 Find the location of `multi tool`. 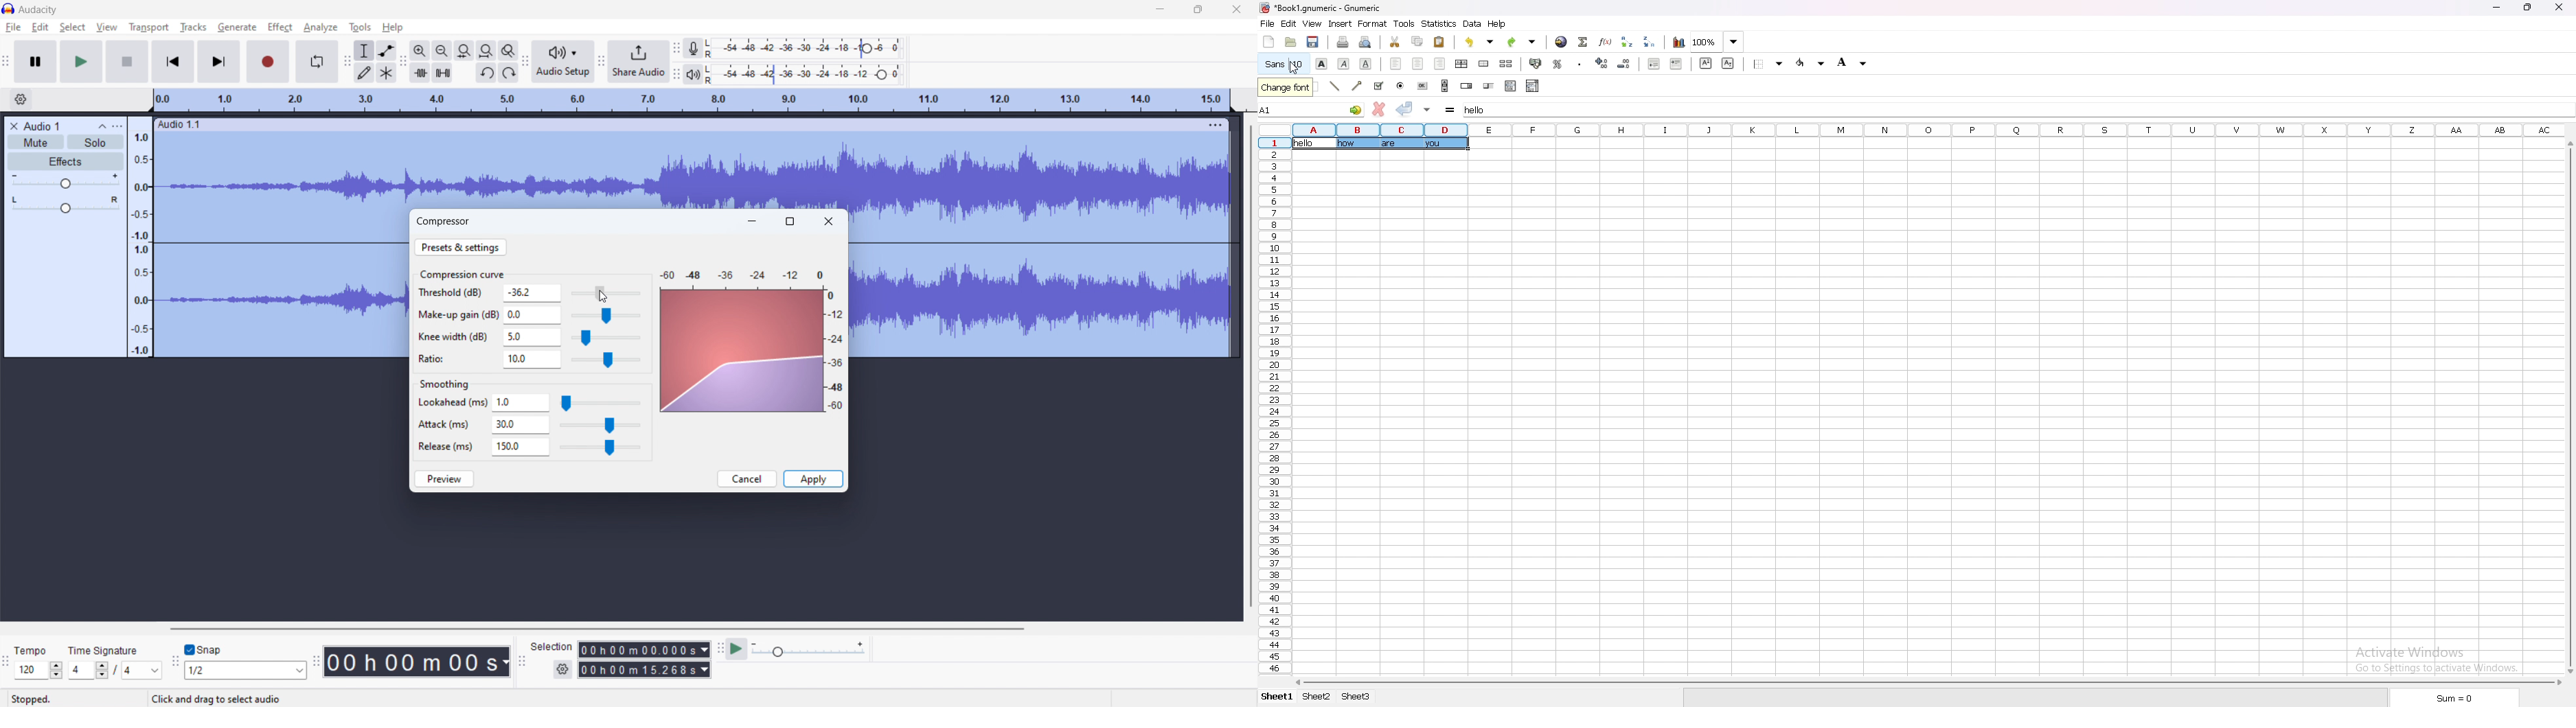

multi tool is located at coordinates (386, 73).